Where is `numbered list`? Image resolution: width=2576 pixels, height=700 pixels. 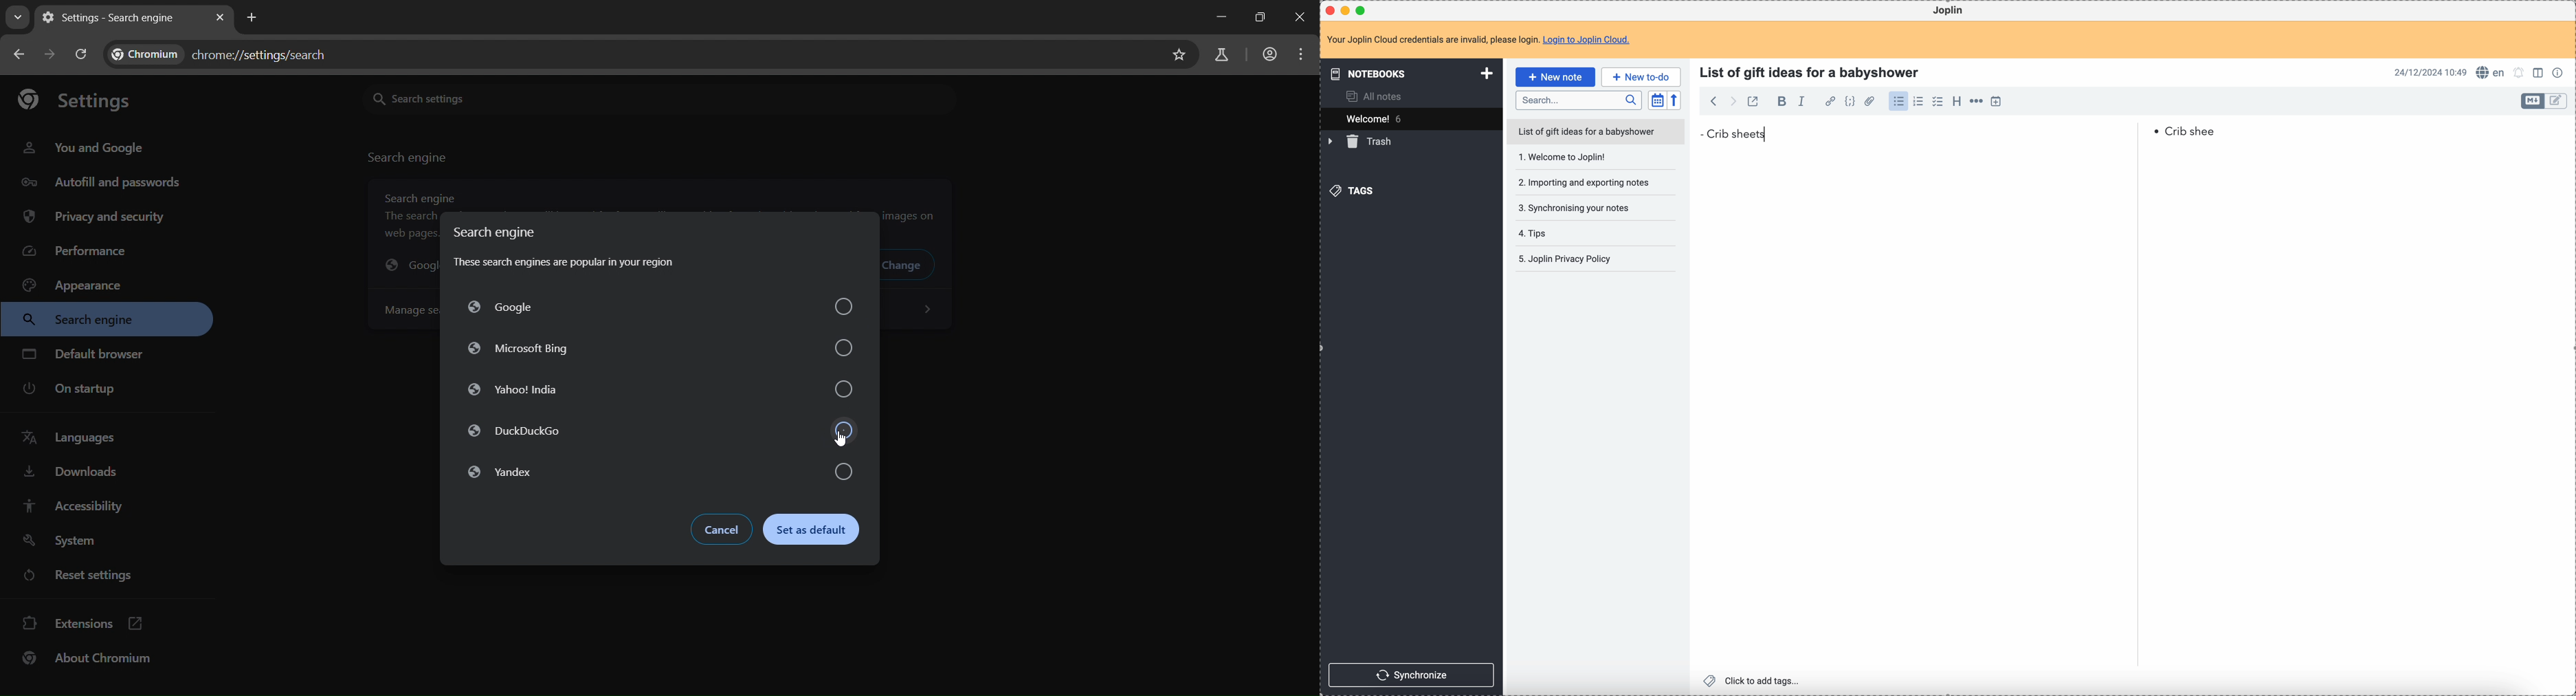 numbered list is located at coordinates (1921, 102).